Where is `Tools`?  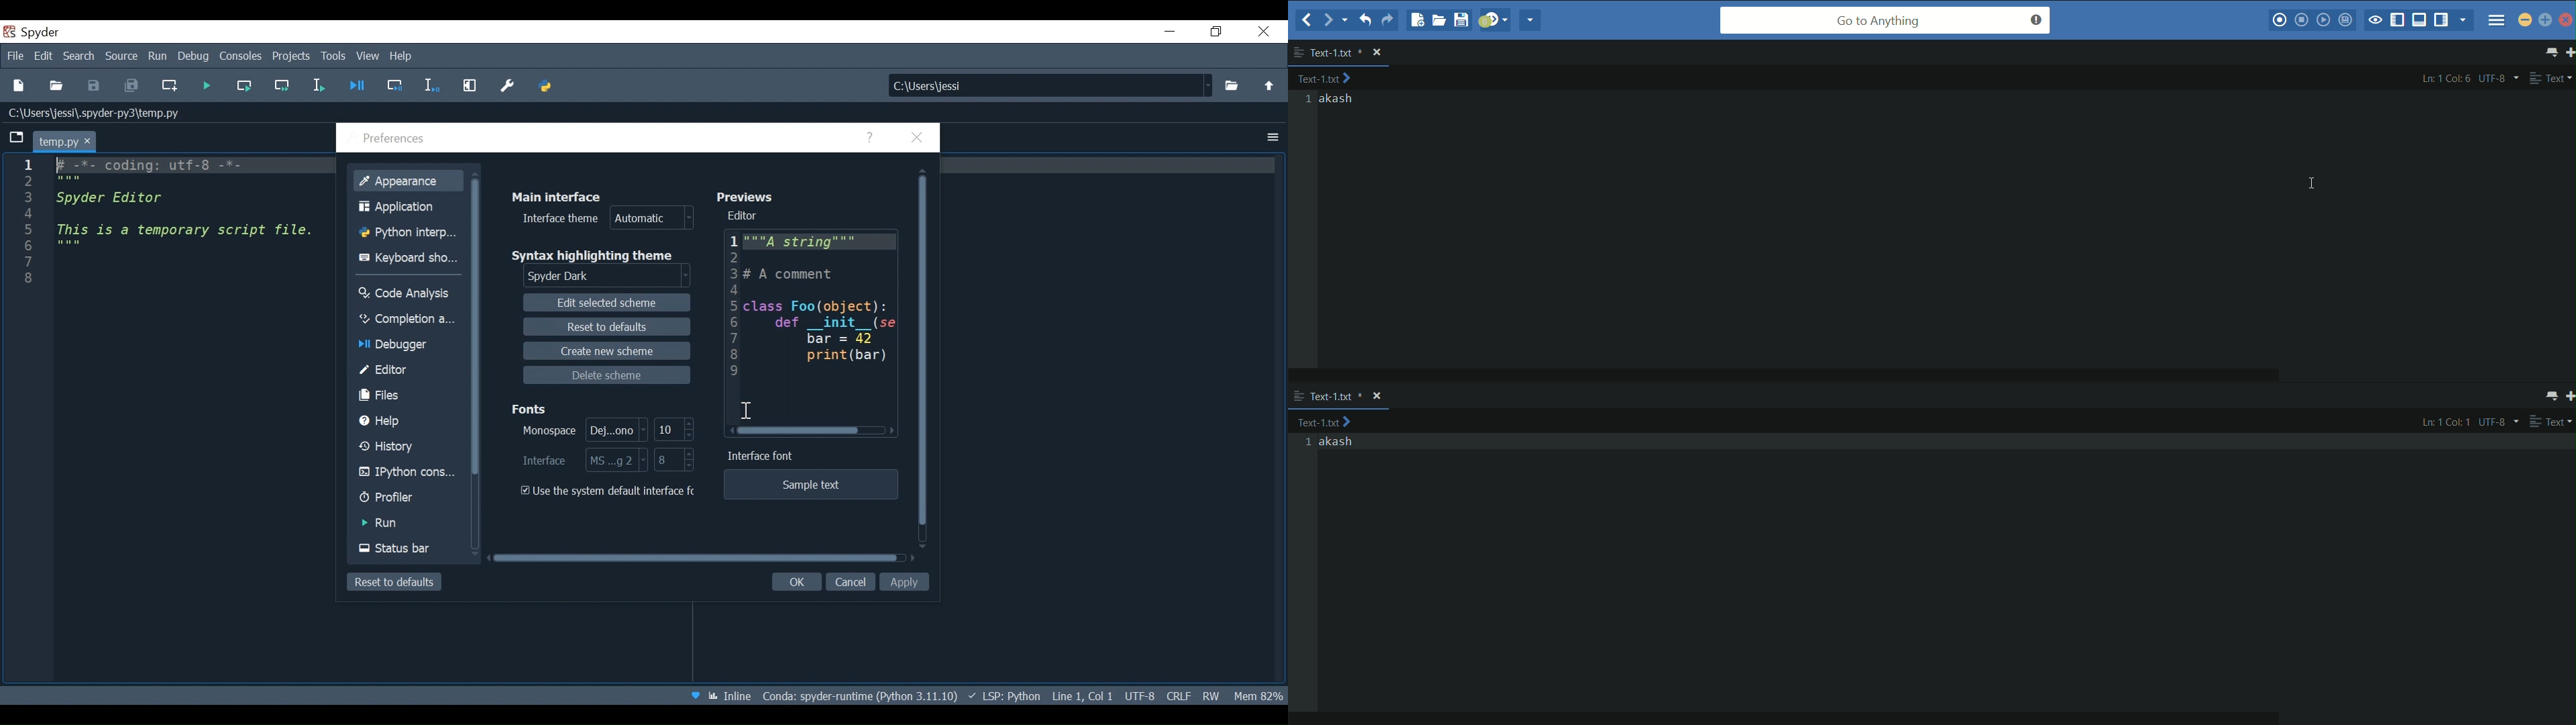 Tools is located at coordinates (332, 56).